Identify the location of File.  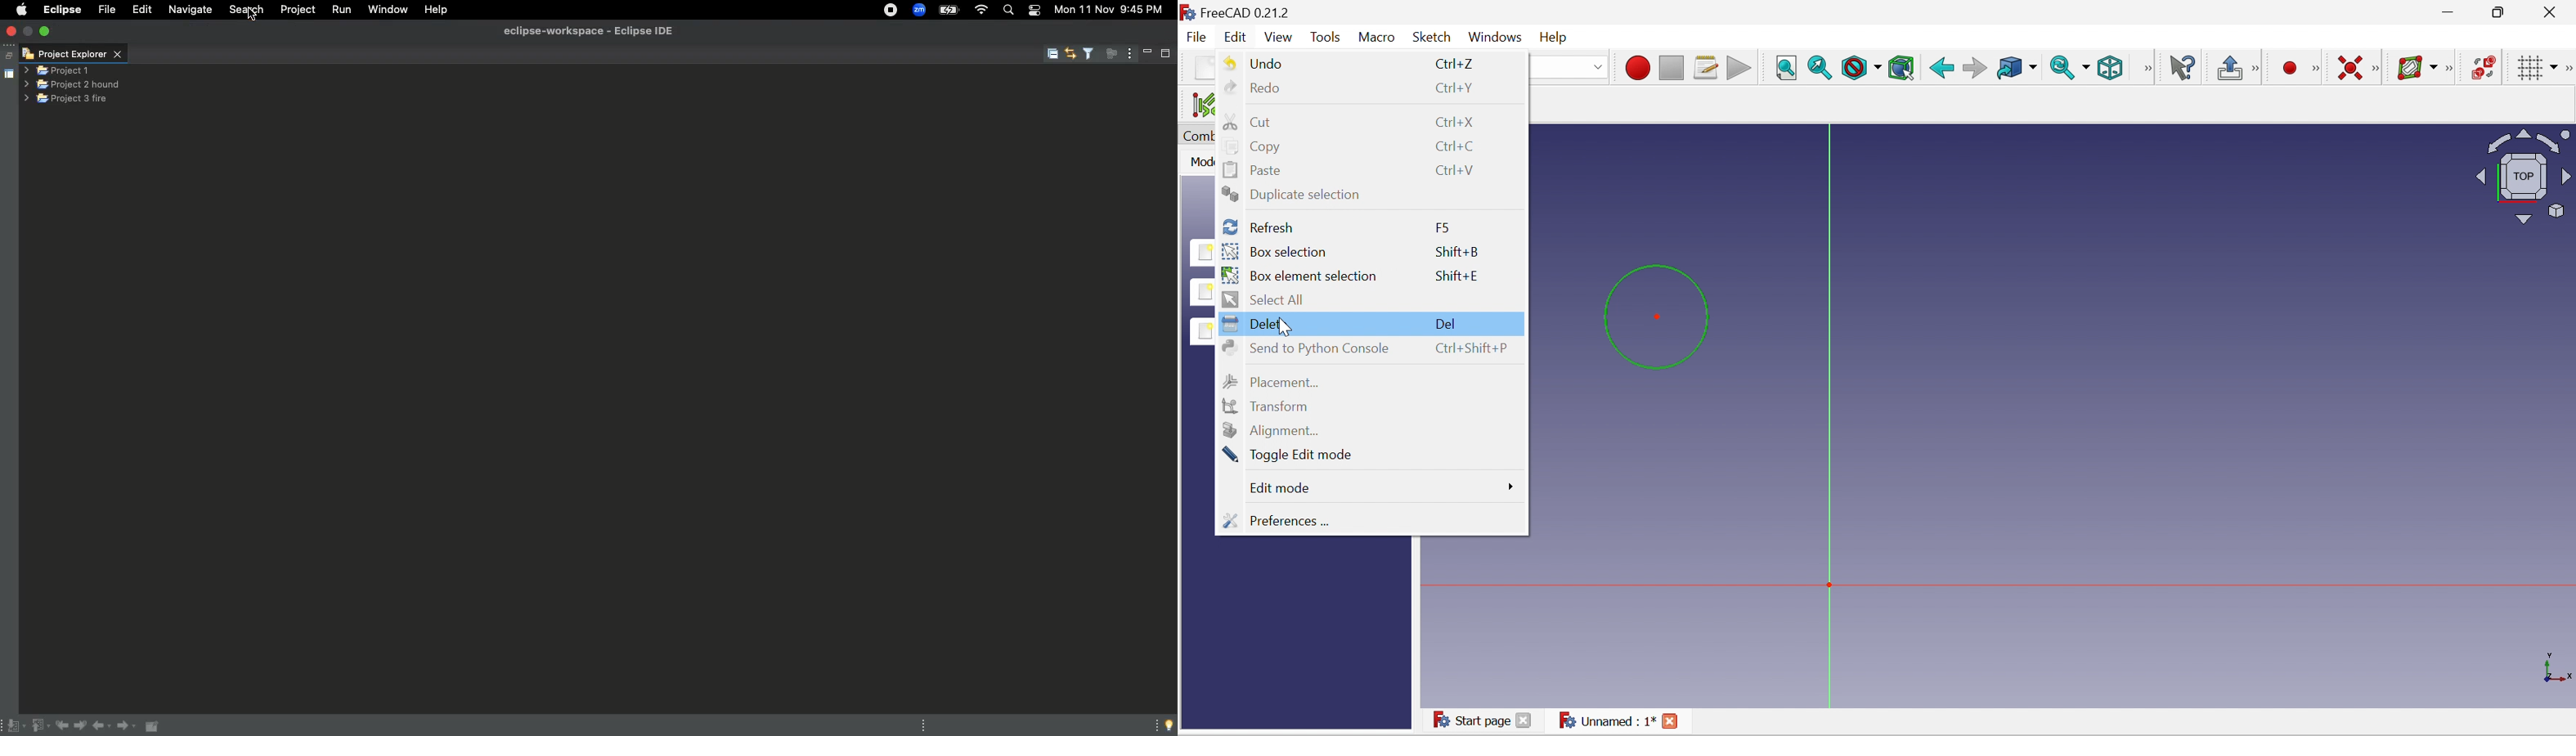
(109, 10).